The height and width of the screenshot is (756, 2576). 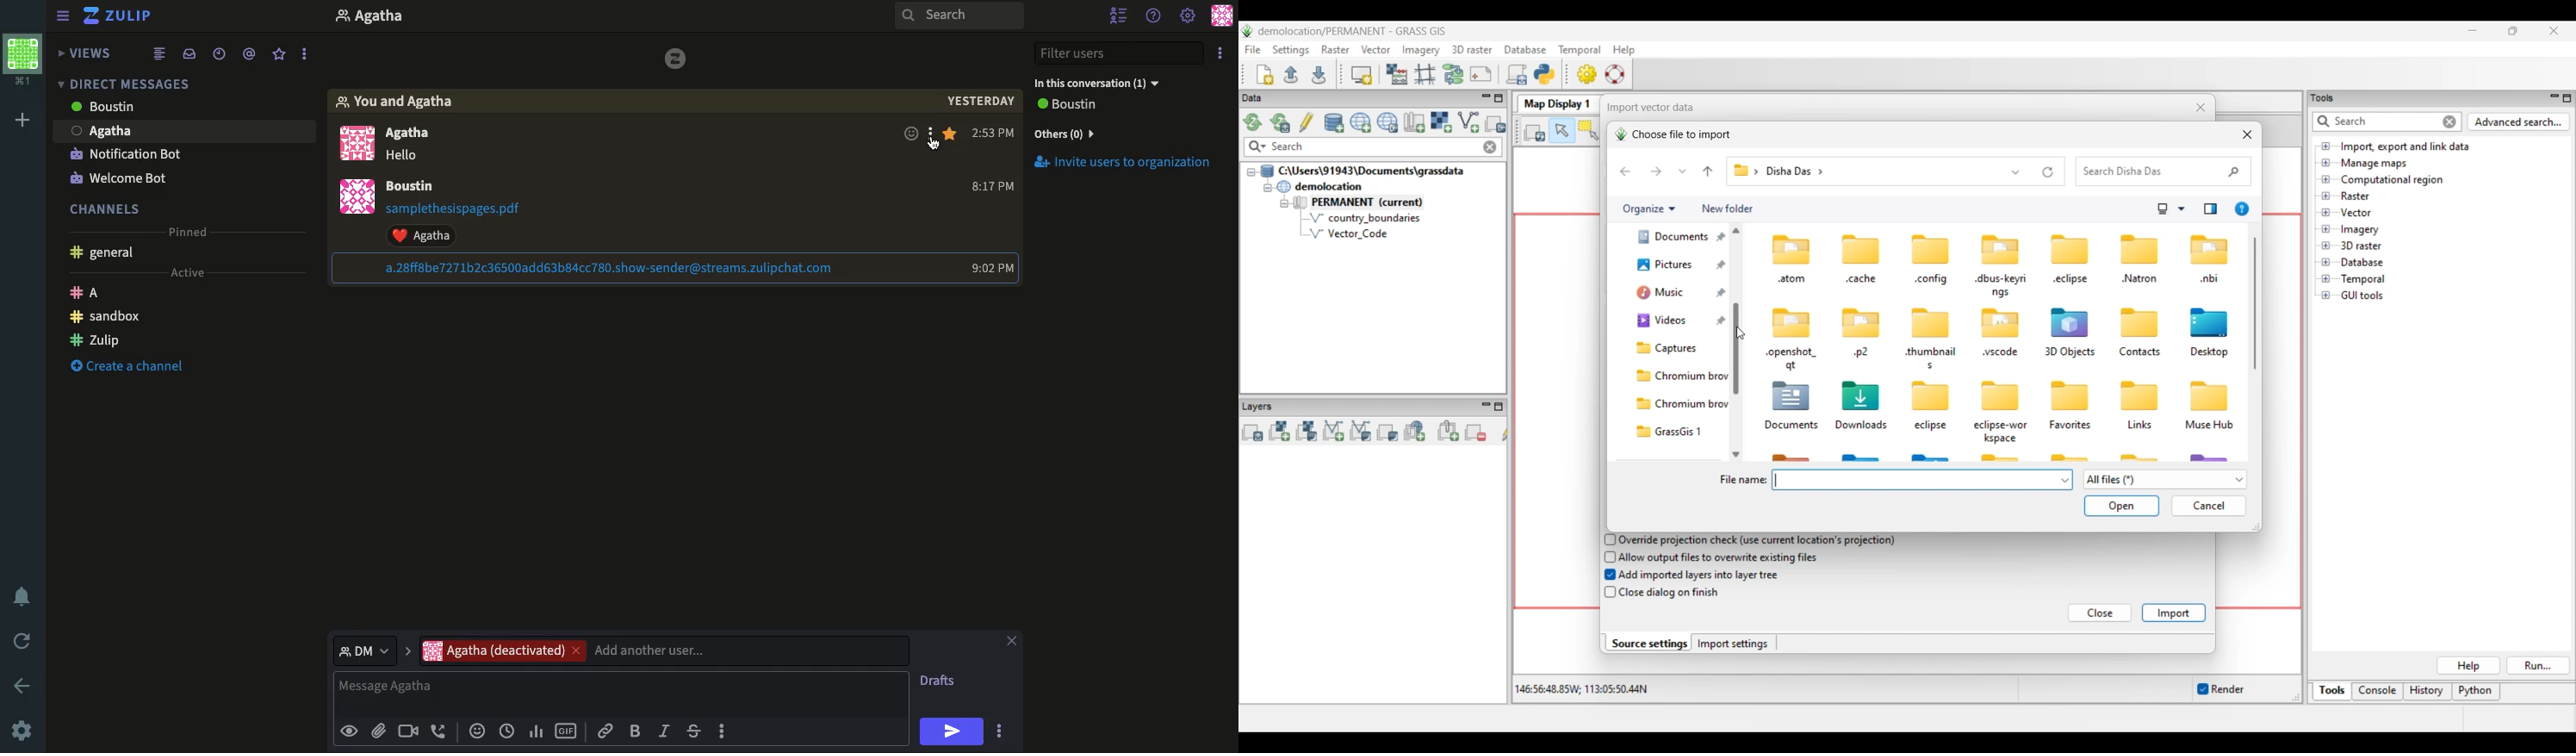 I want to click on You and user, so click(x=404, y=103).